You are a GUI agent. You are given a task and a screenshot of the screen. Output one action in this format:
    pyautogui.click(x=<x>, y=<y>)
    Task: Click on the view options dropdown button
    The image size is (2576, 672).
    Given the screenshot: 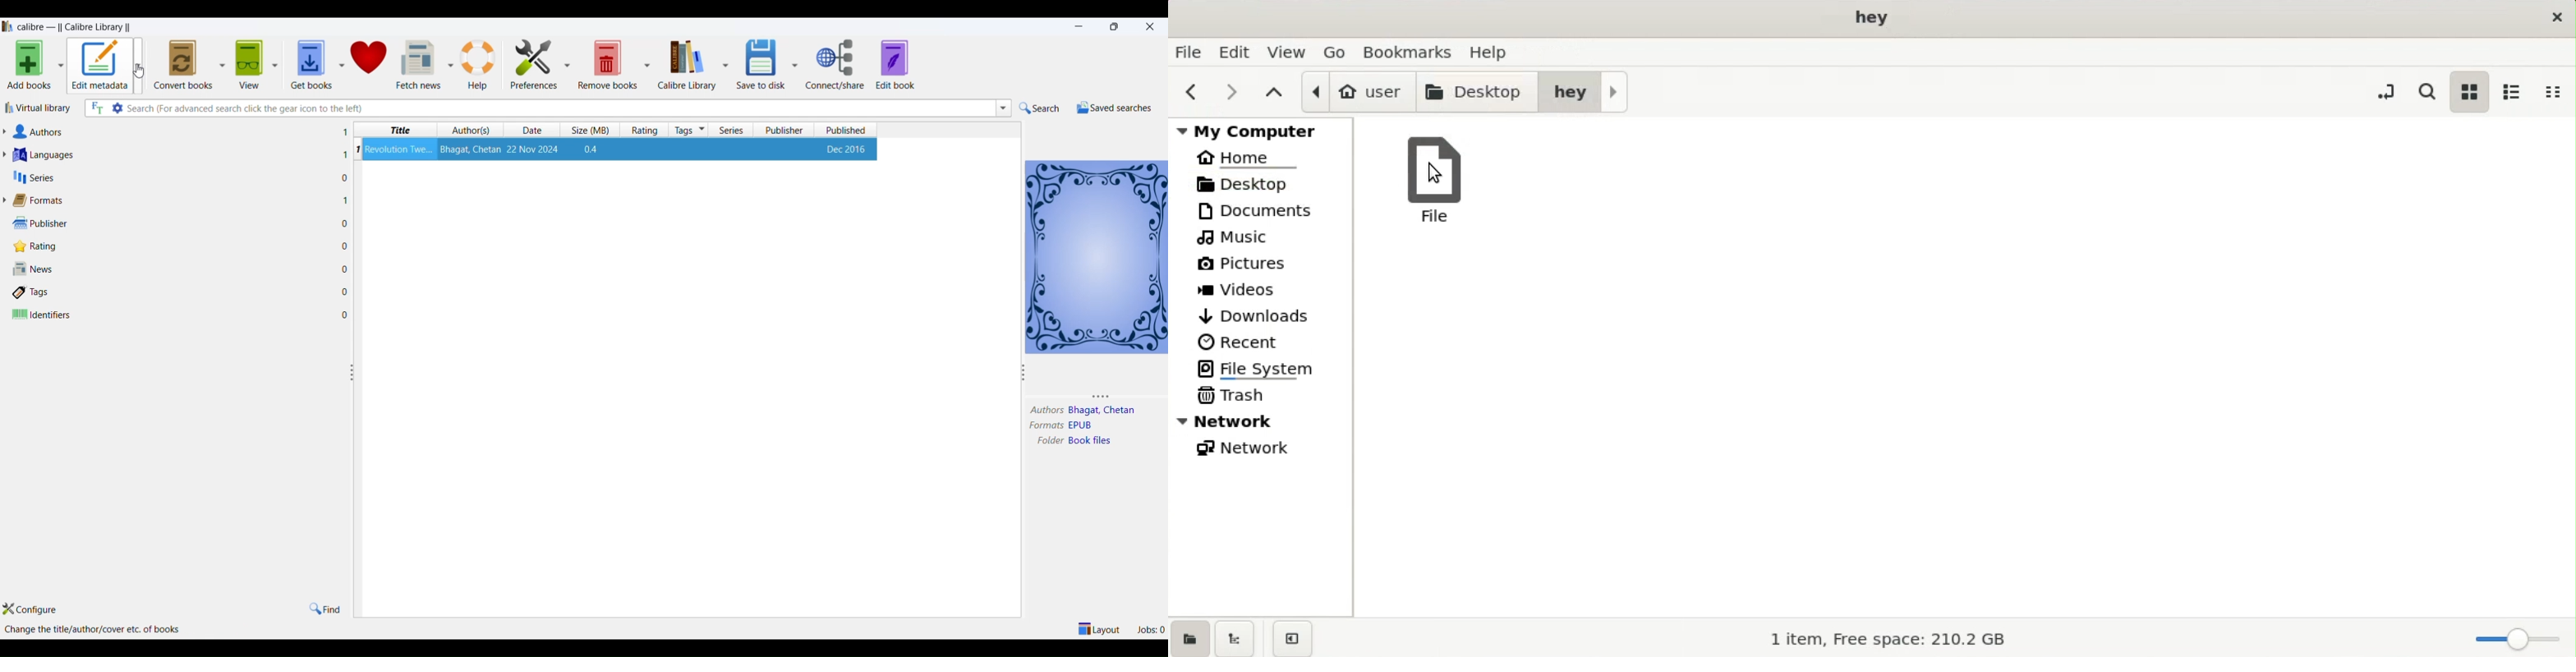 What is the action you would take?
    pyautogui.click(x=273, y=60)
    